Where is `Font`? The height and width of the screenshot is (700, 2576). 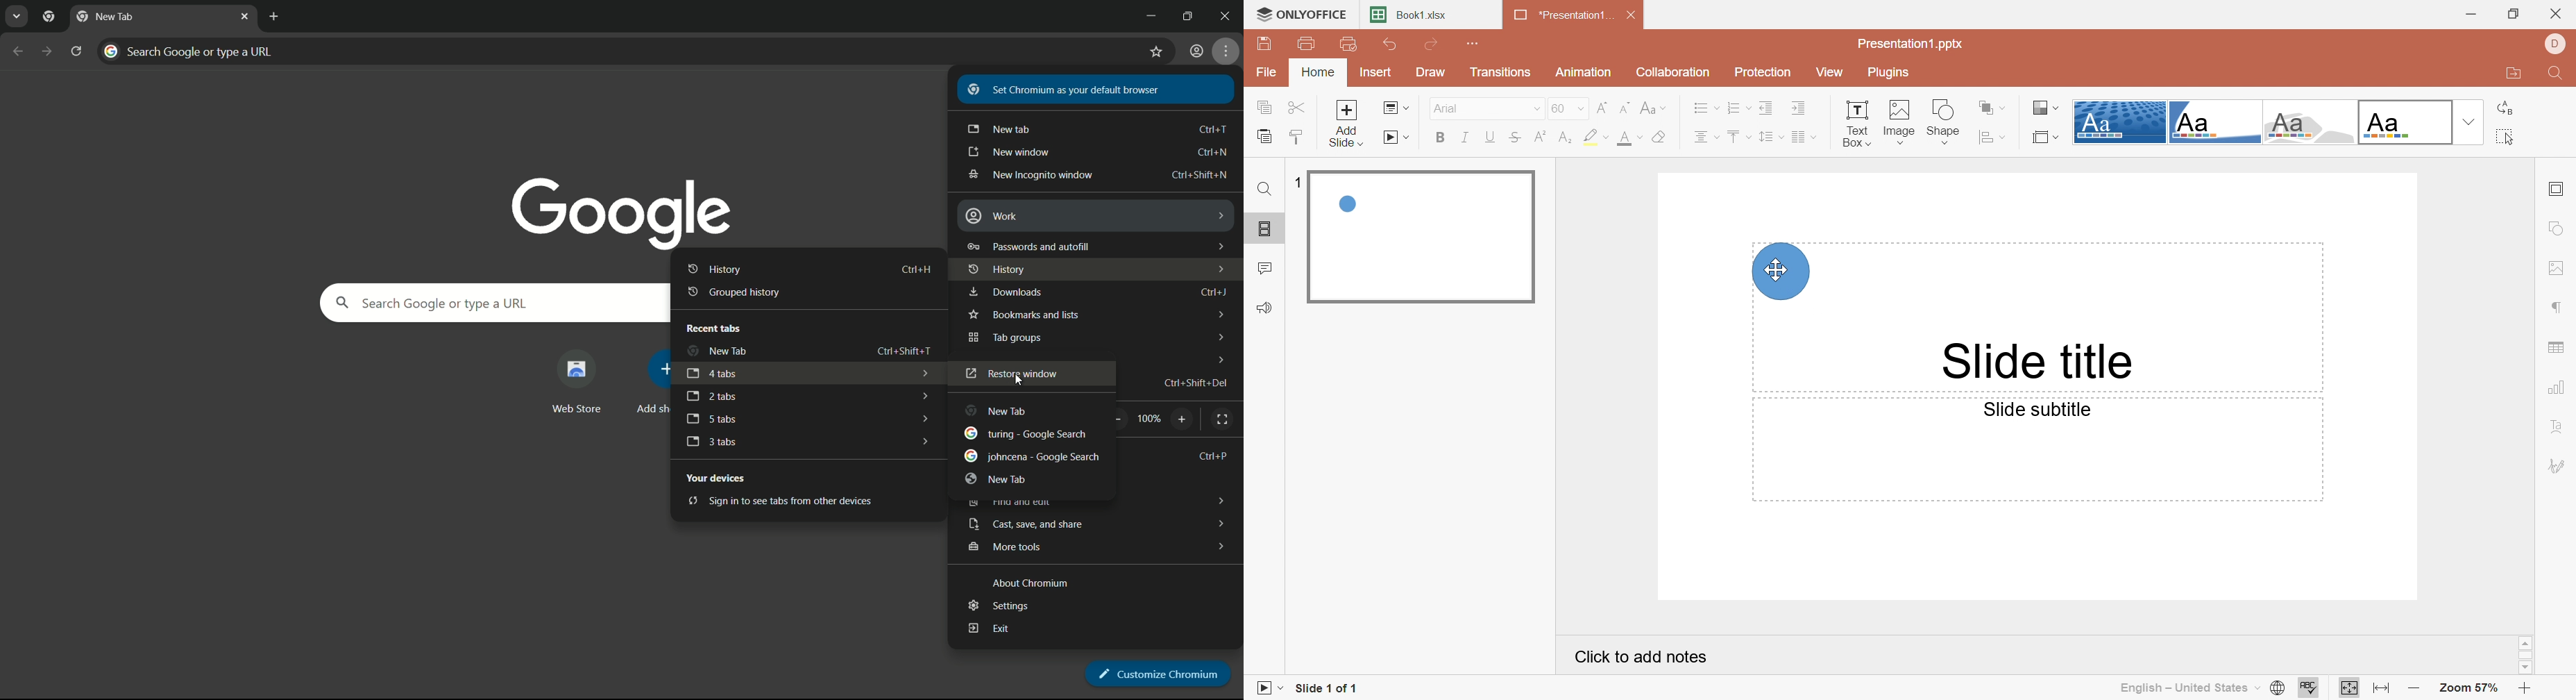 Font is located at coordinates (1480, 107).